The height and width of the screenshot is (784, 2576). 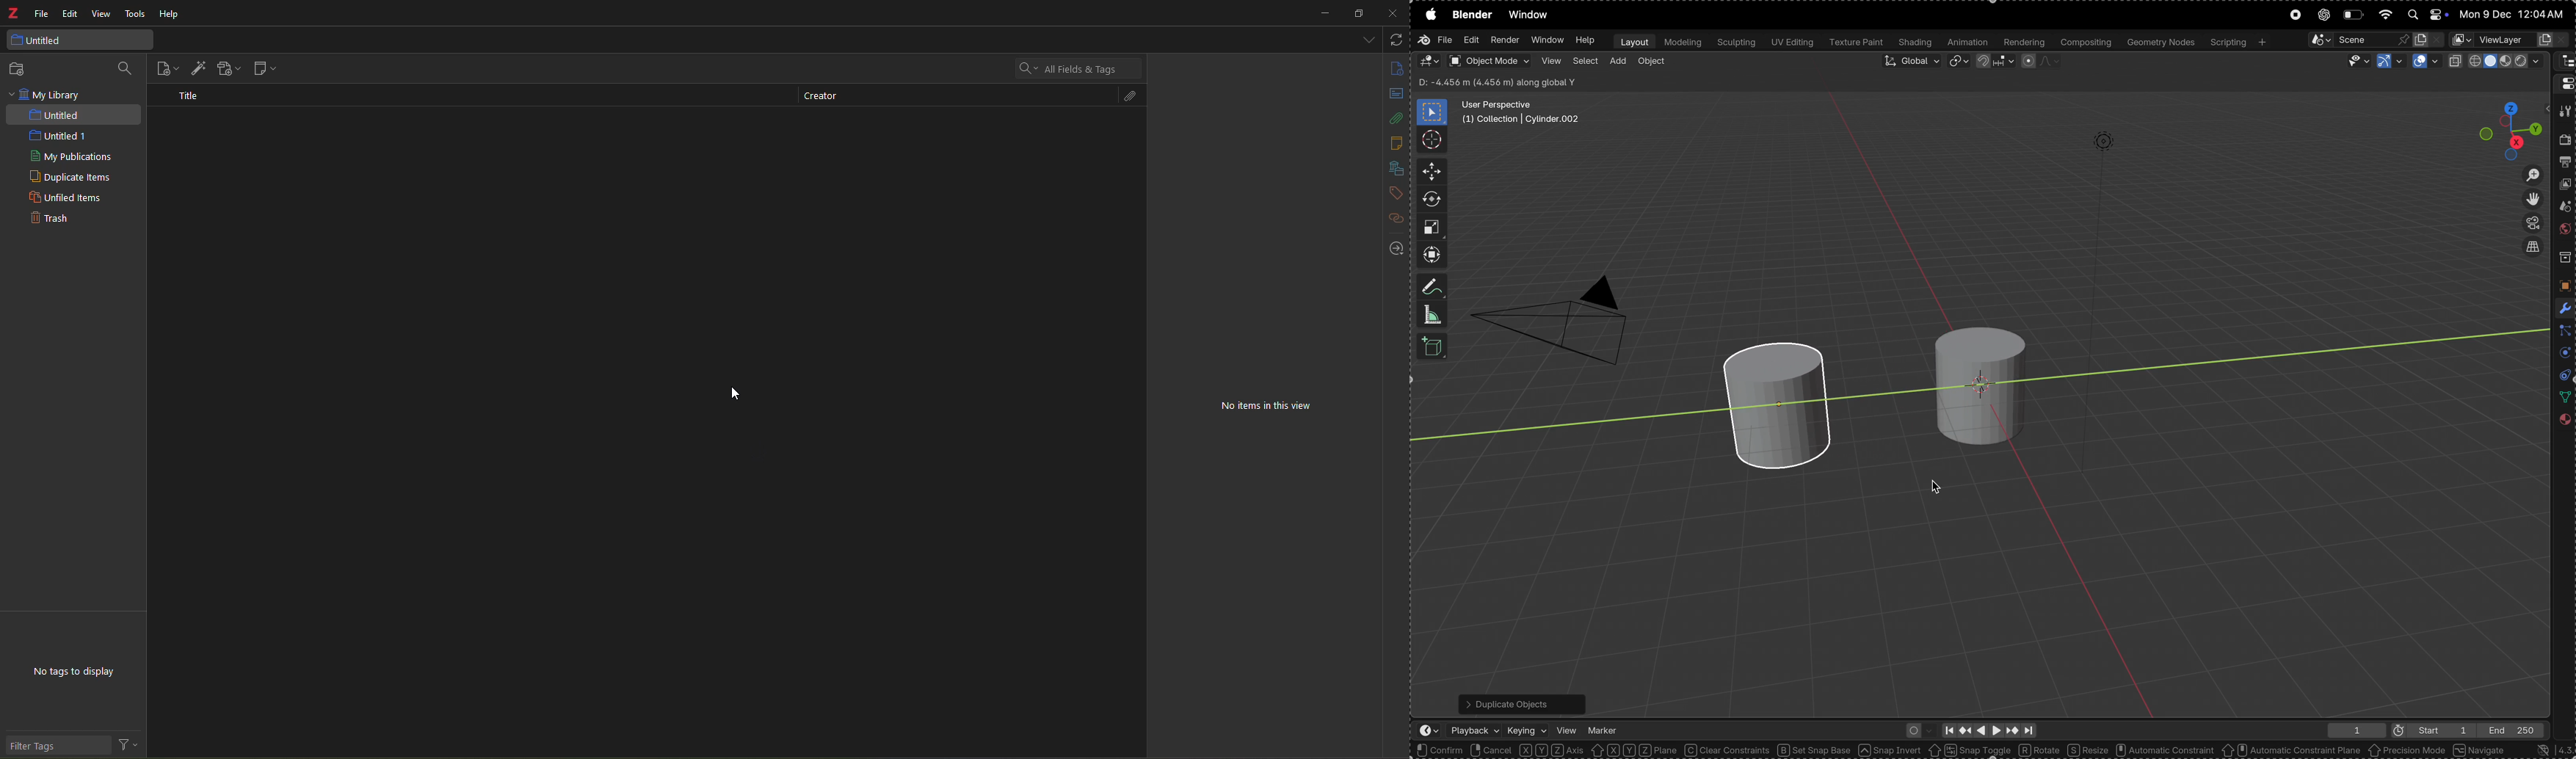 I want to click on untitled, so click(x=1202, y=261).